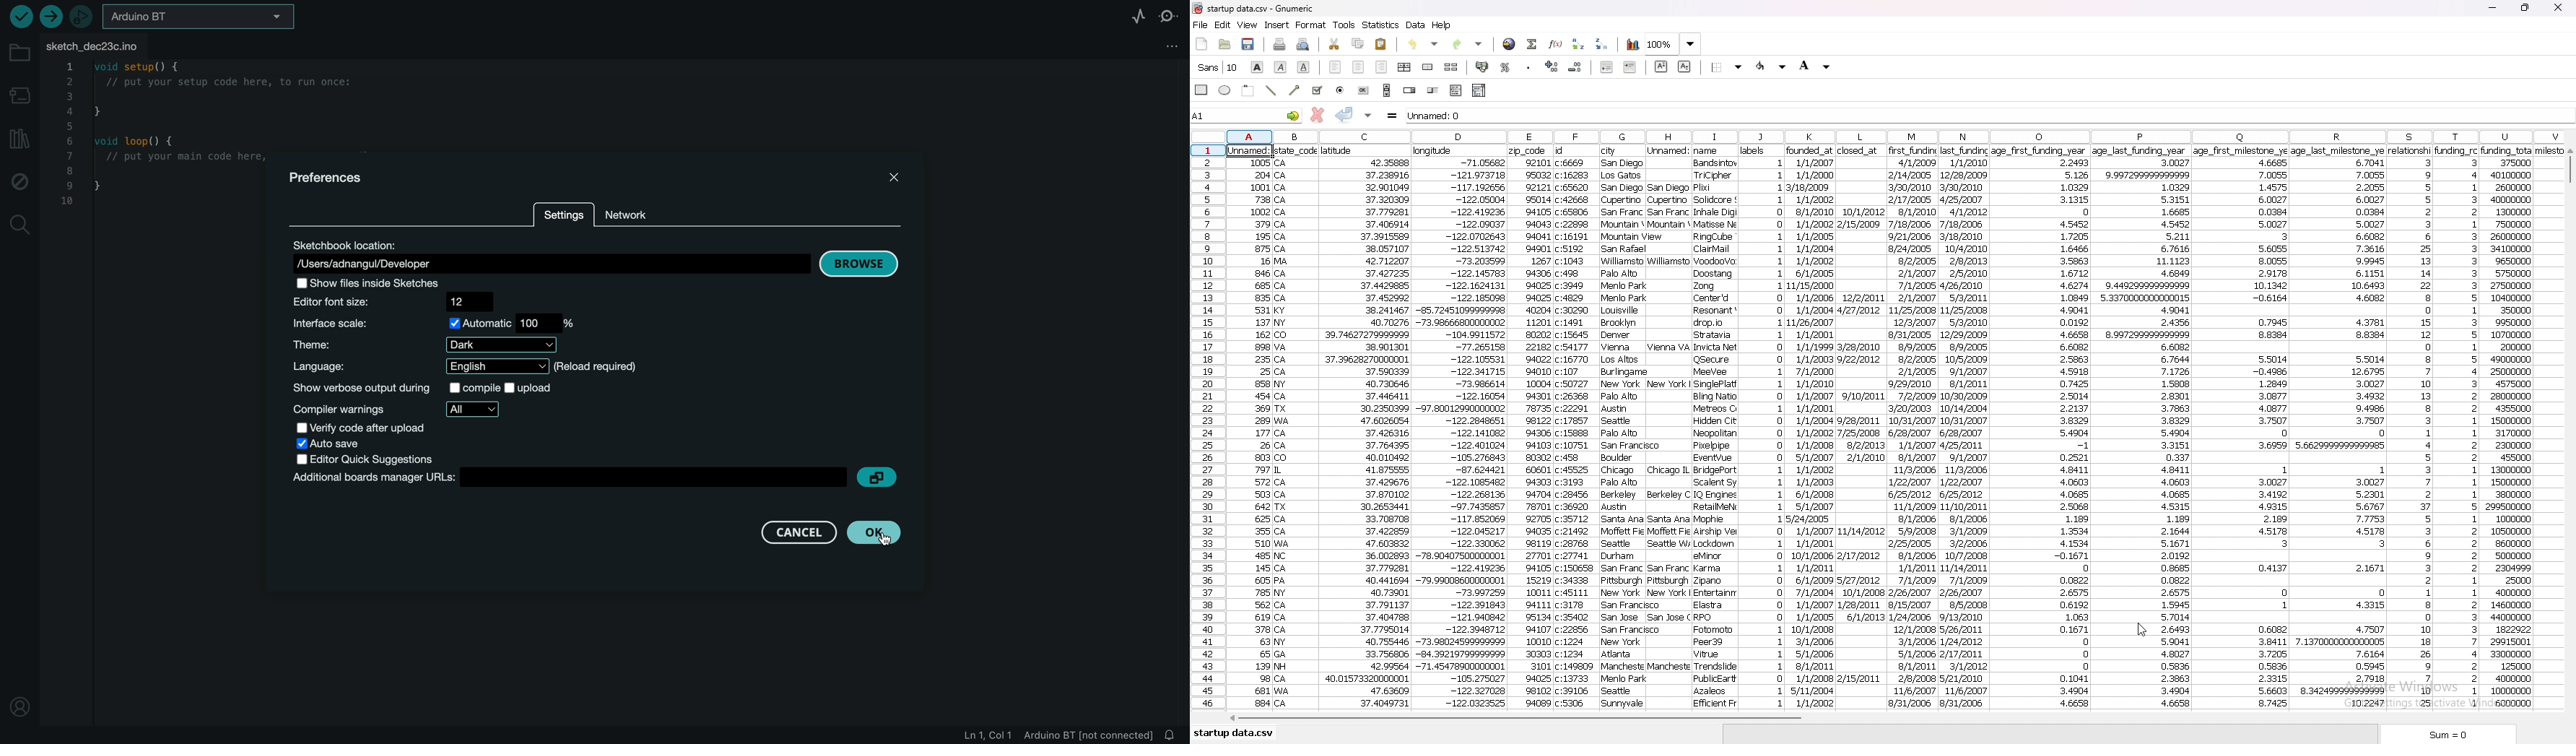 This screenshot has width=2576, height=756. What do you see at coordinates (2141, 628) in the screenshot?
I see `cursor` at bounding box center [2141, 628].